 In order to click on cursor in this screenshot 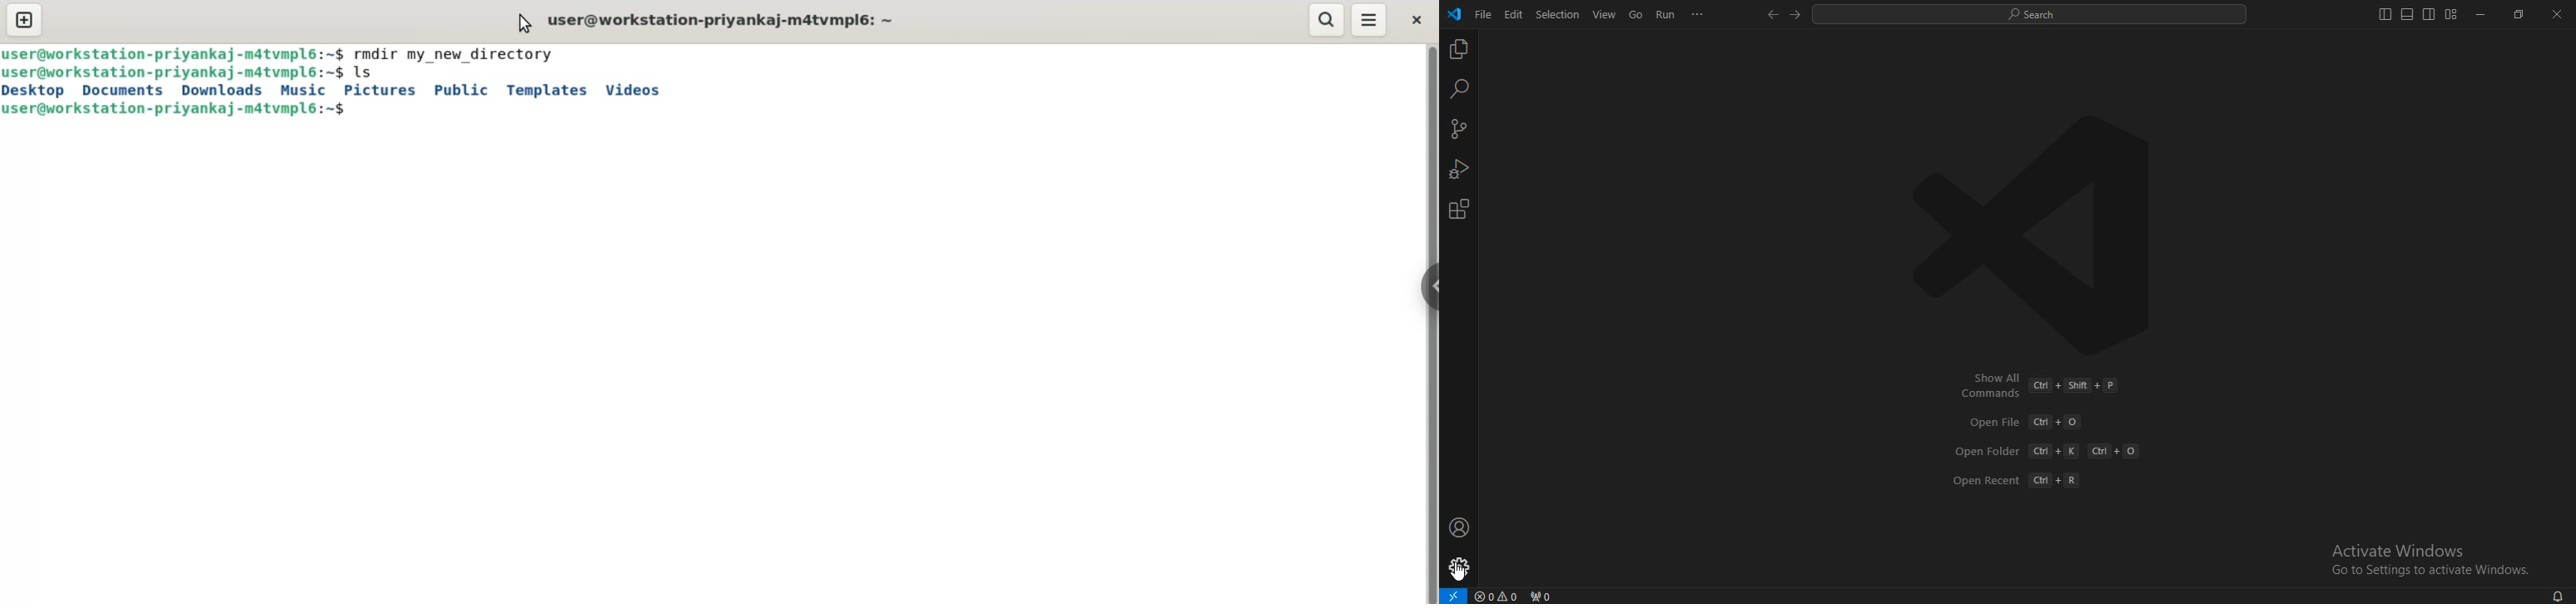, I will do `click(1463, 572)`.